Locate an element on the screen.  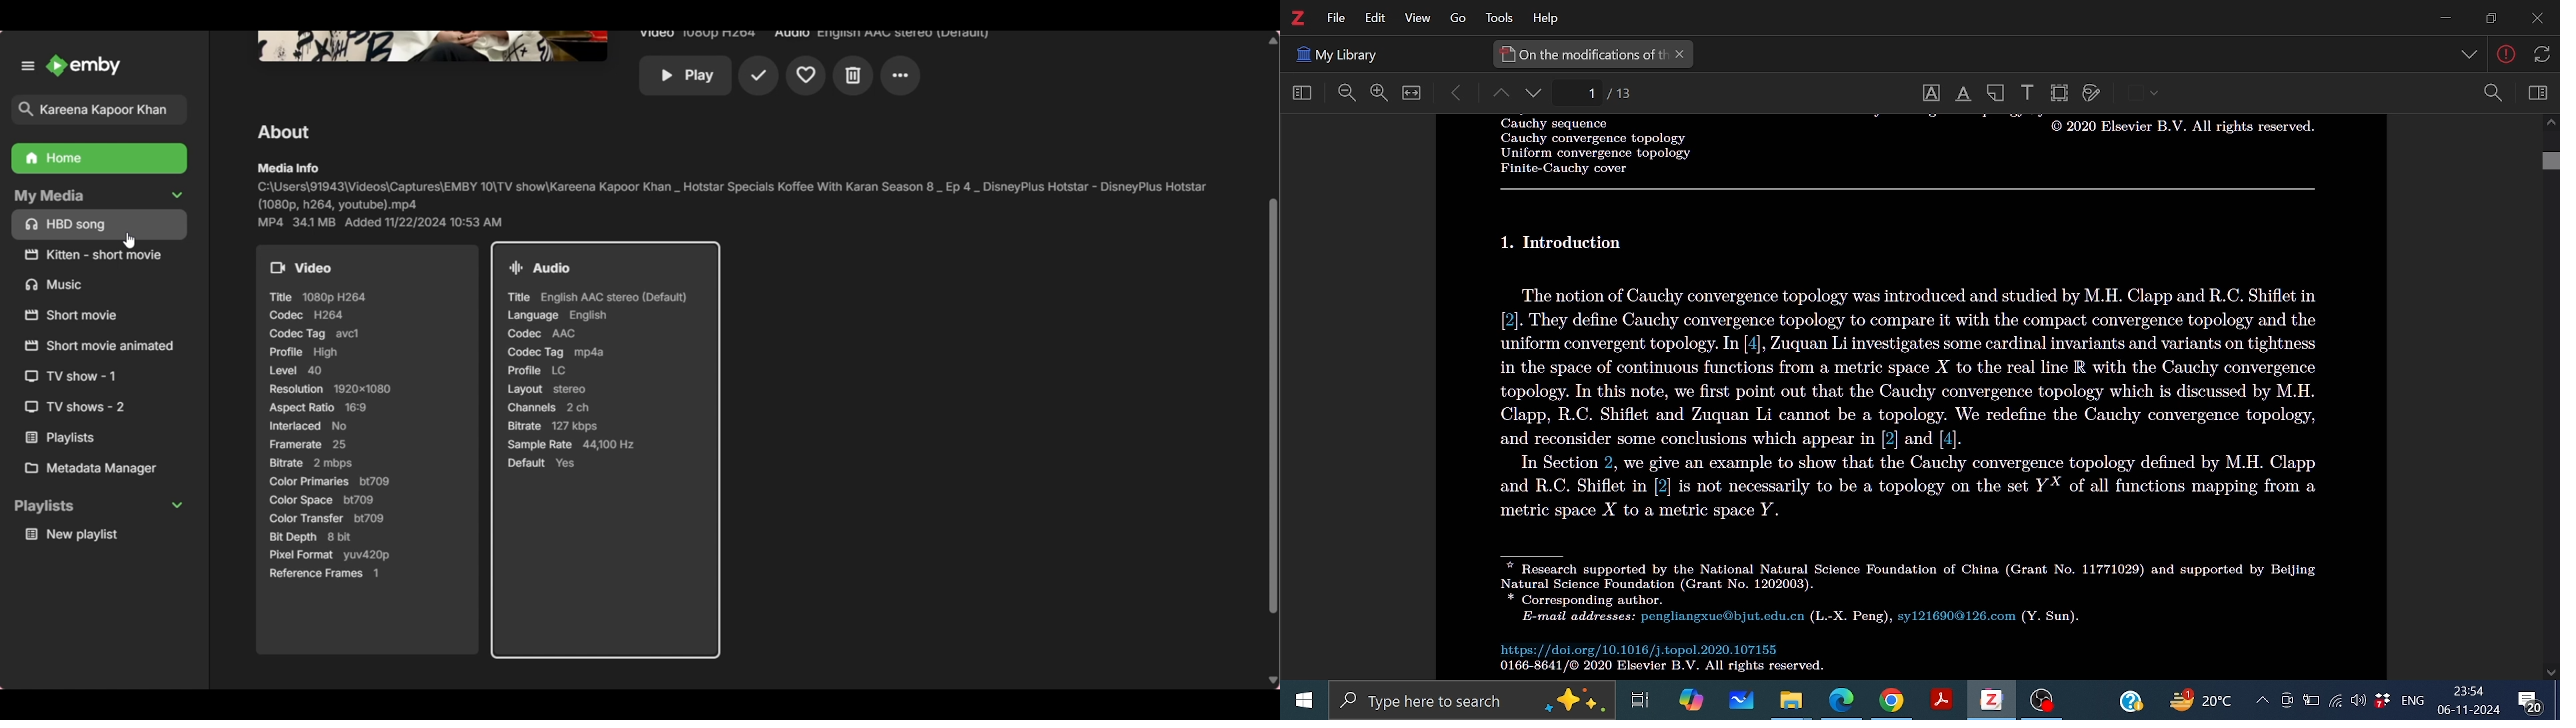
Media files/folders under My Media is located at coordinates (100, 226).